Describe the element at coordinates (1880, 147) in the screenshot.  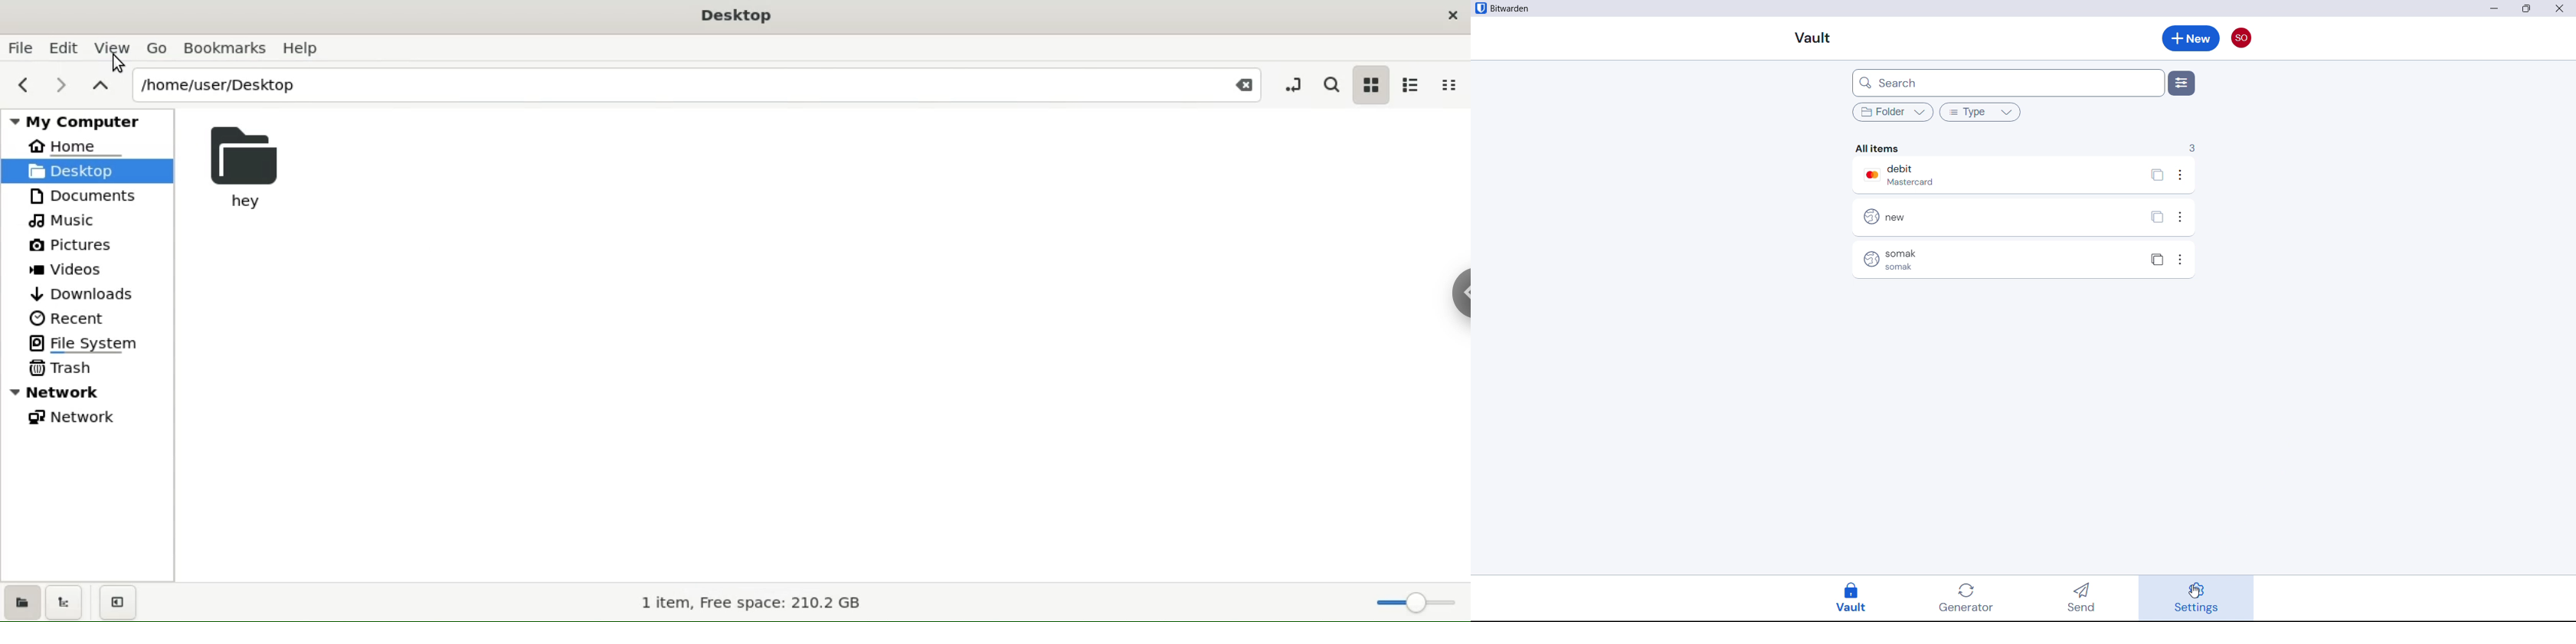
I see `All items ` at that location.